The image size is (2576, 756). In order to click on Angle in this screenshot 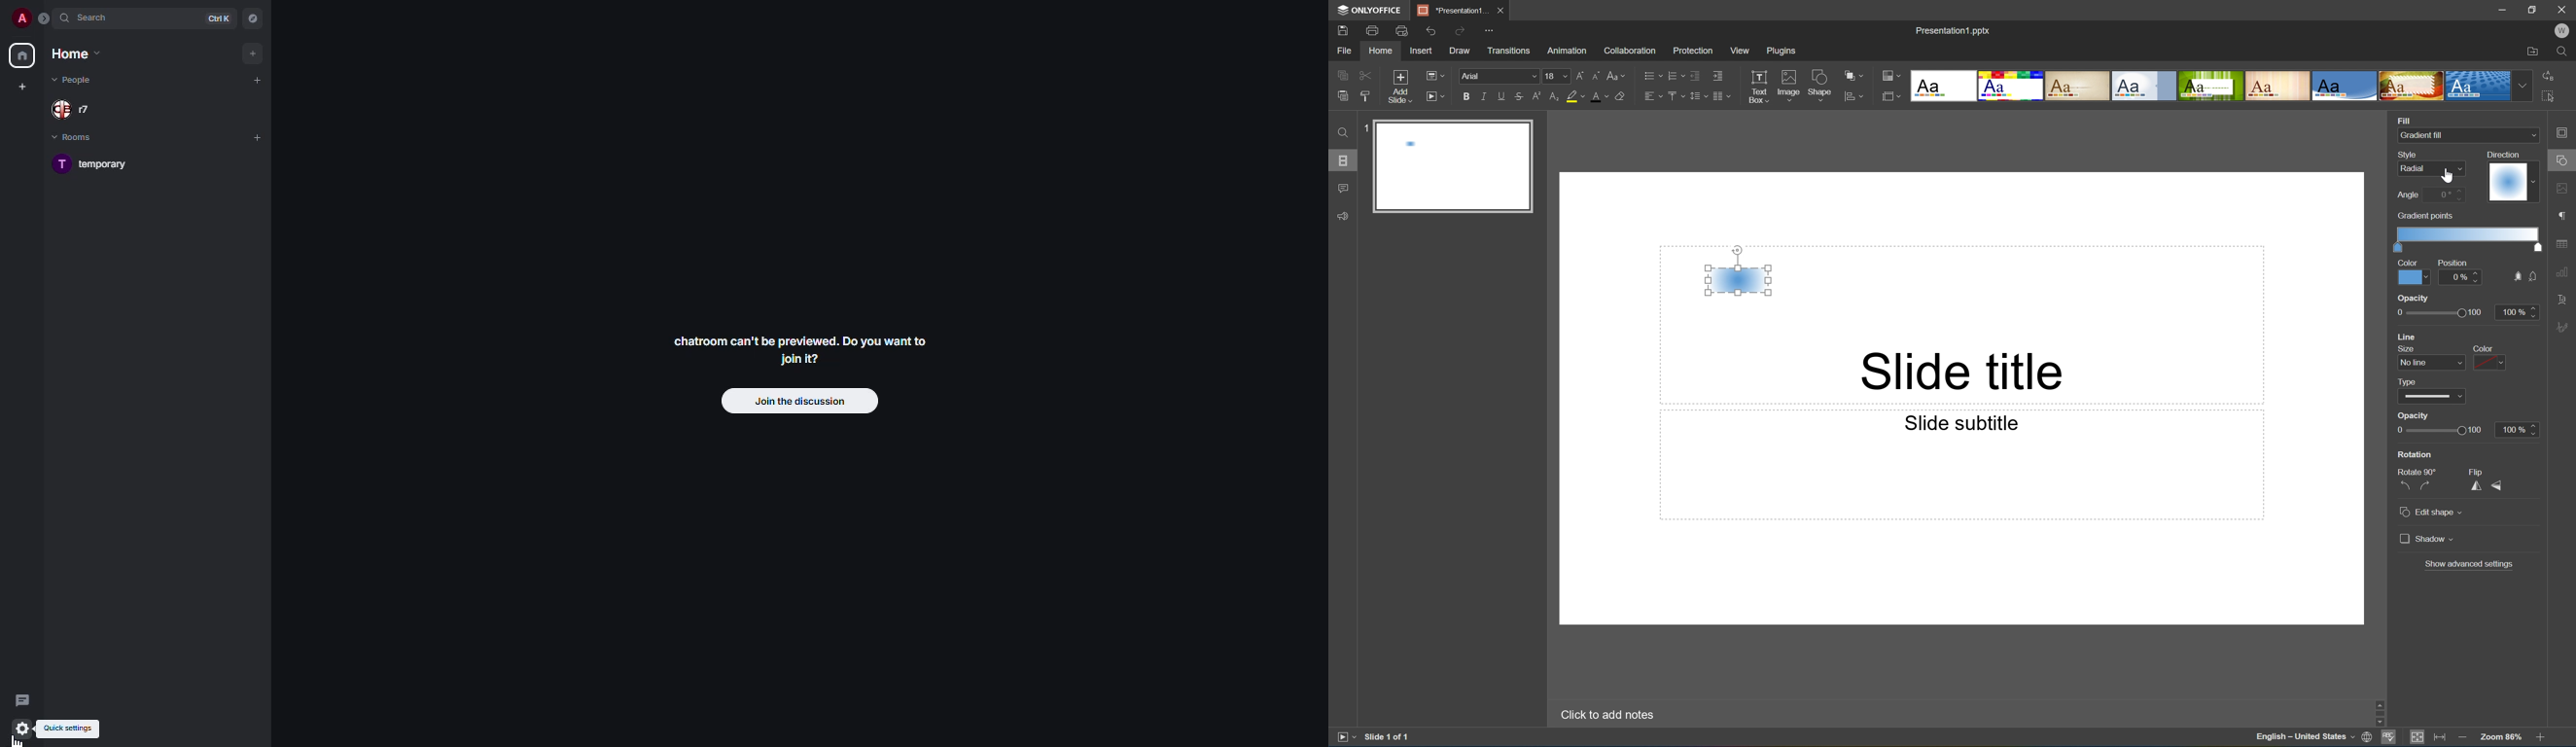, I will do `click(2409, 194)`.